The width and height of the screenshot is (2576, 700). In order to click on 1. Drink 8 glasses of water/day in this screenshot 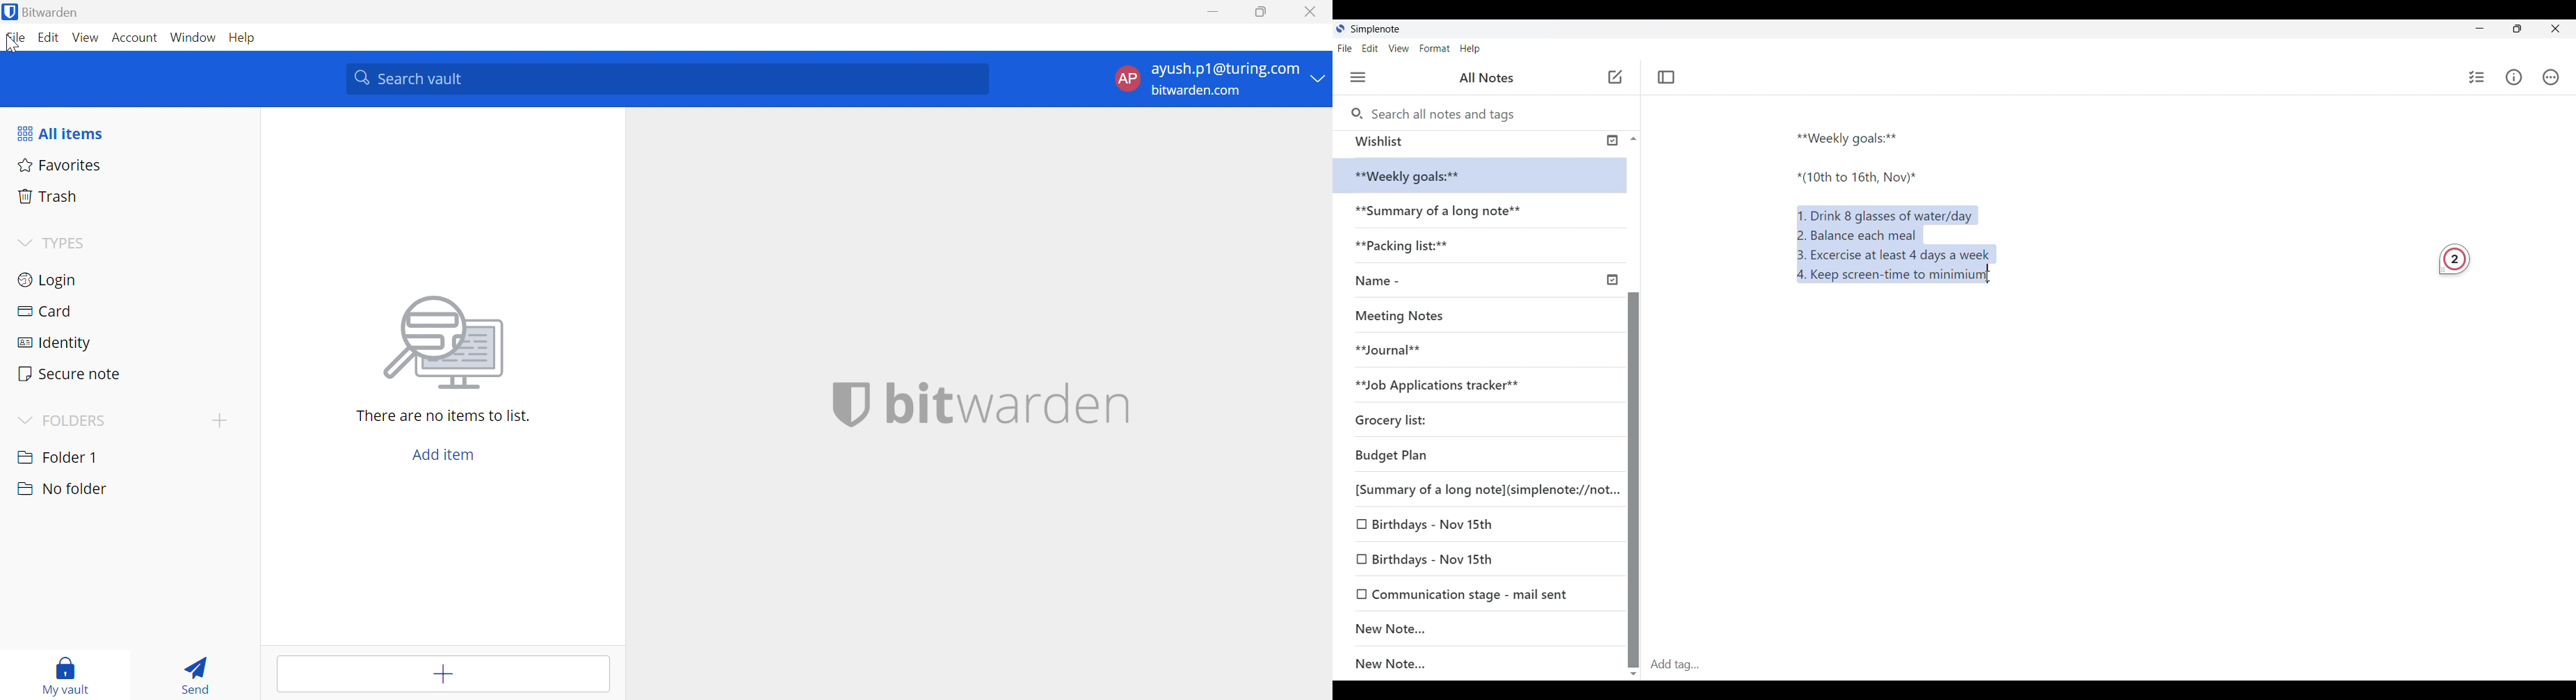, I will do `click(1888, 213)`.